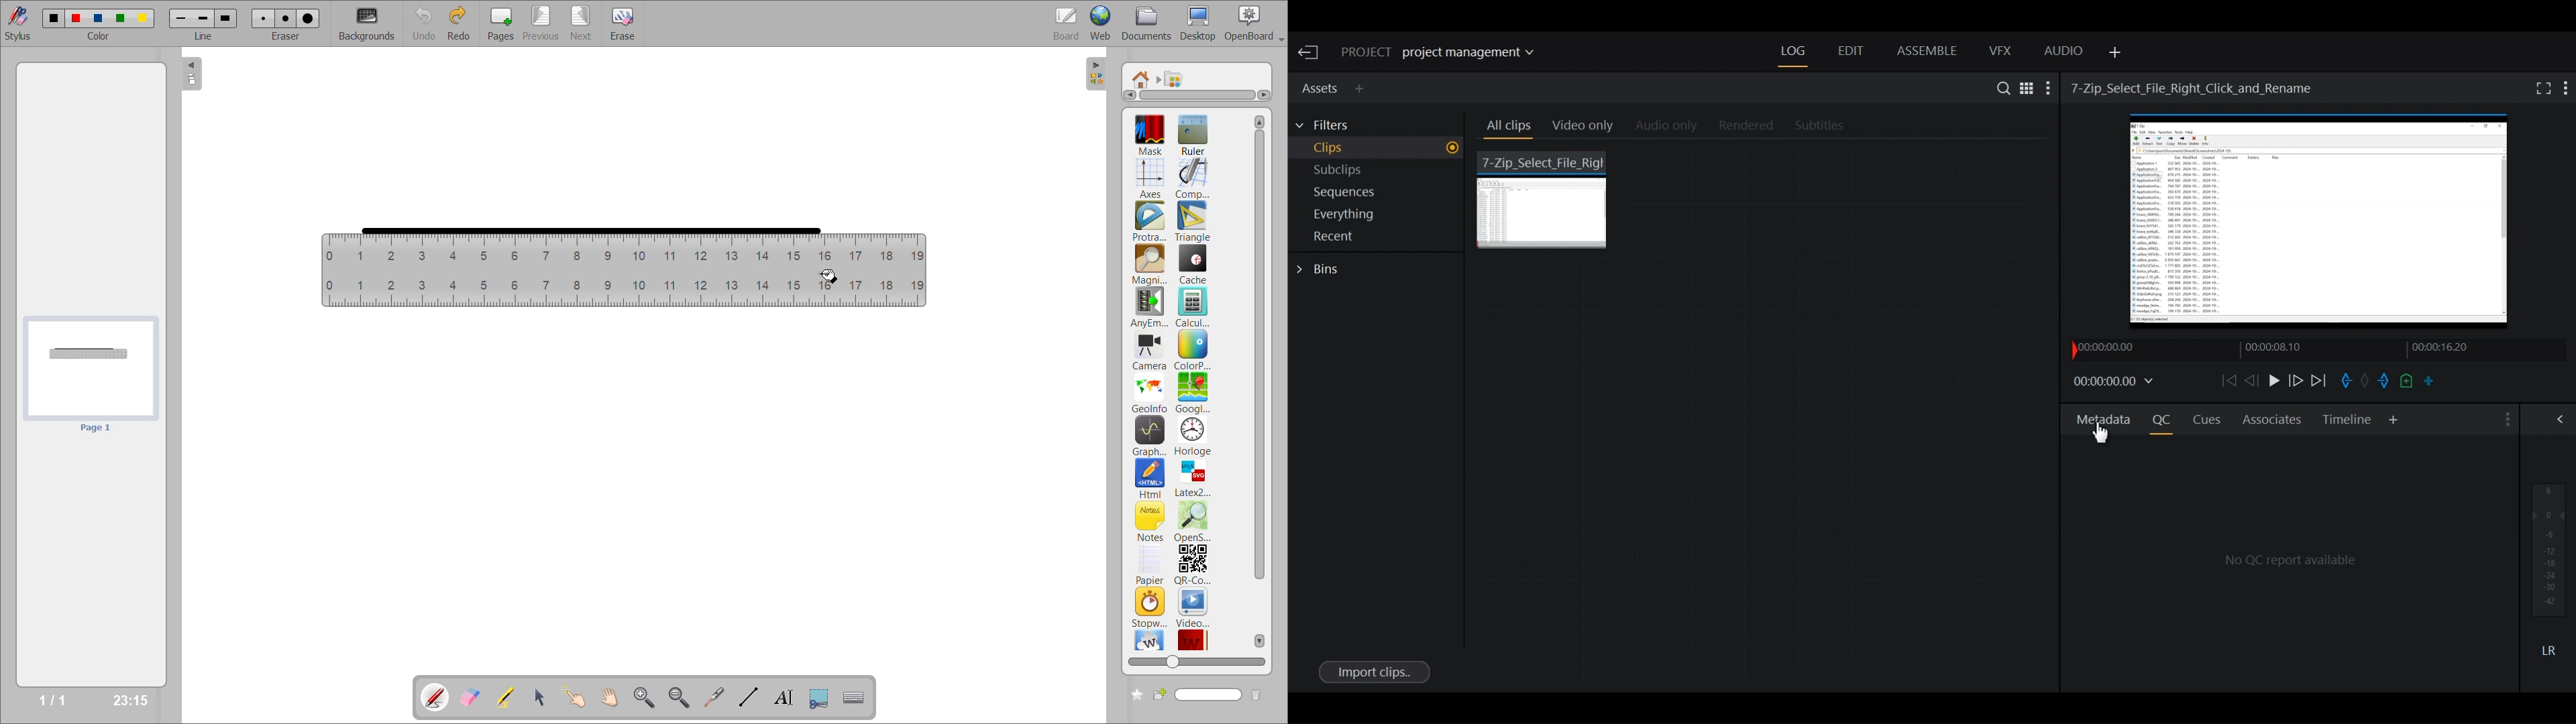 The width and height of the screenshot is (2576, 728). I want to click on QC Reports, so click(2293, 558).